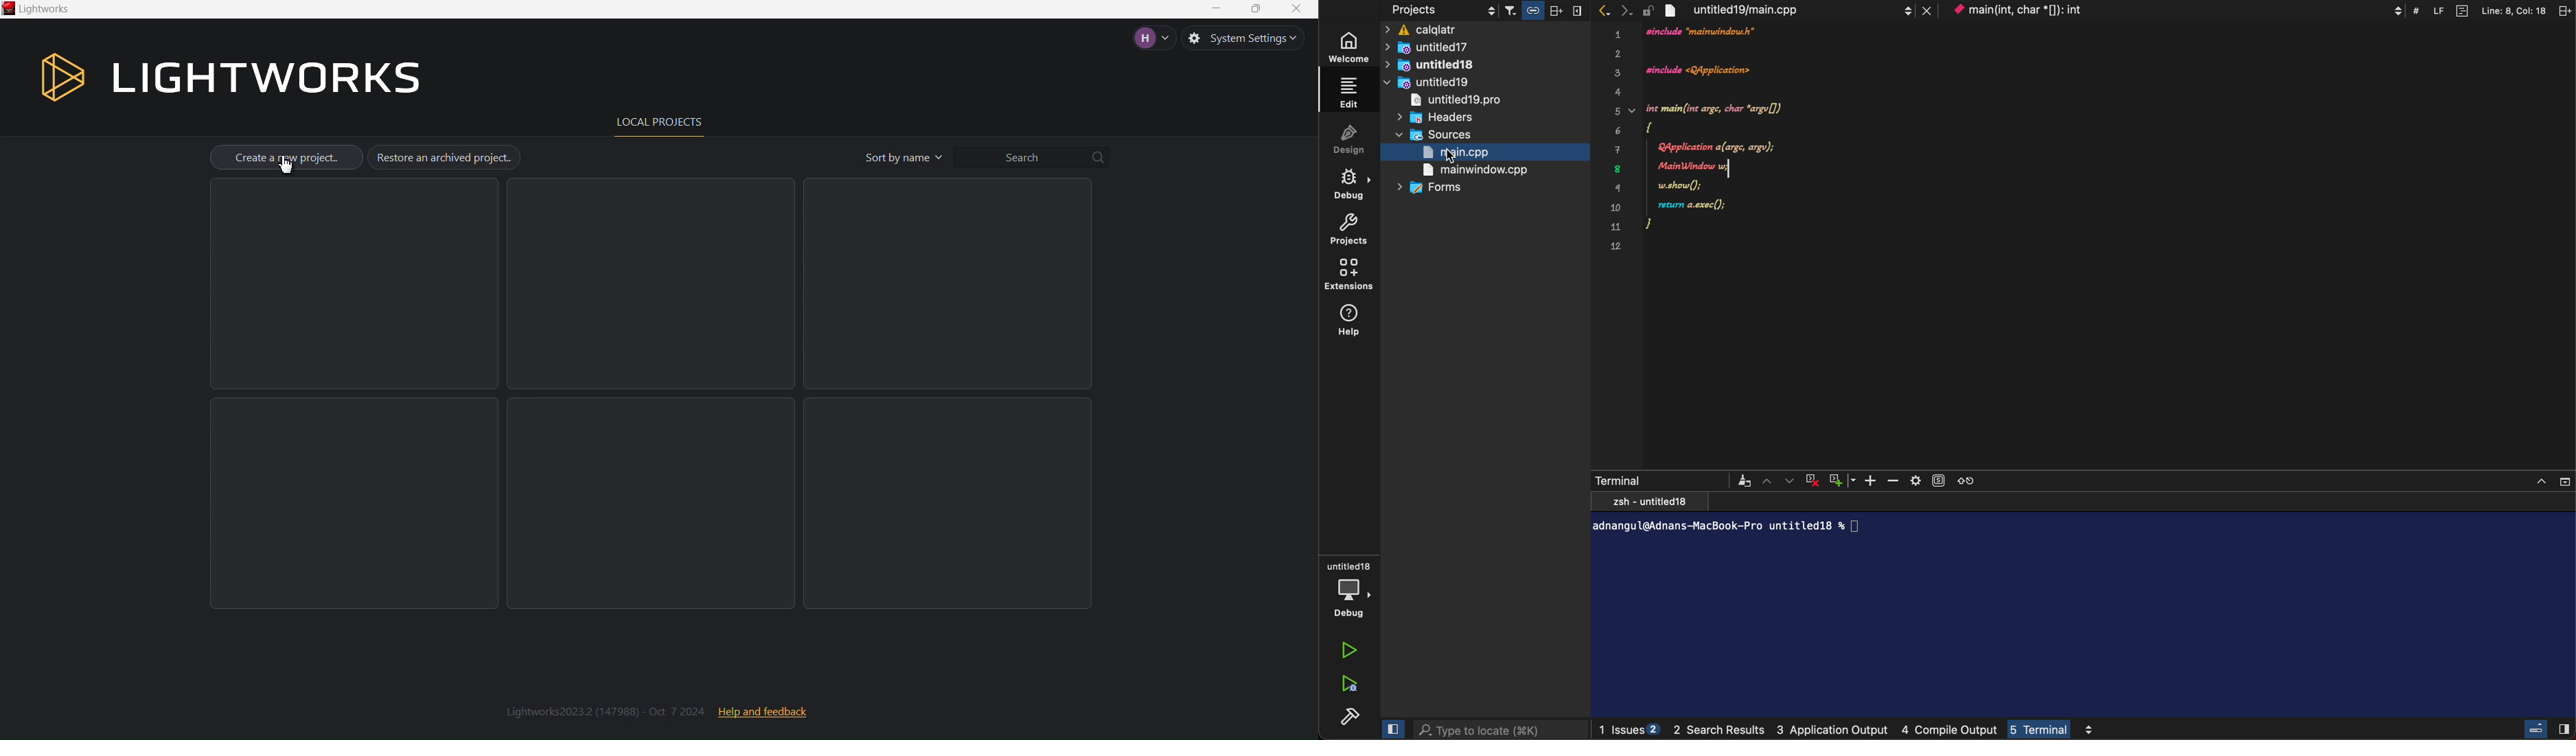 This screenshot has width=2576, height=756. What do you see at coordinates (1797, 10) in the screenshot?
I see `file tab` at bounding box center [1797, 10].